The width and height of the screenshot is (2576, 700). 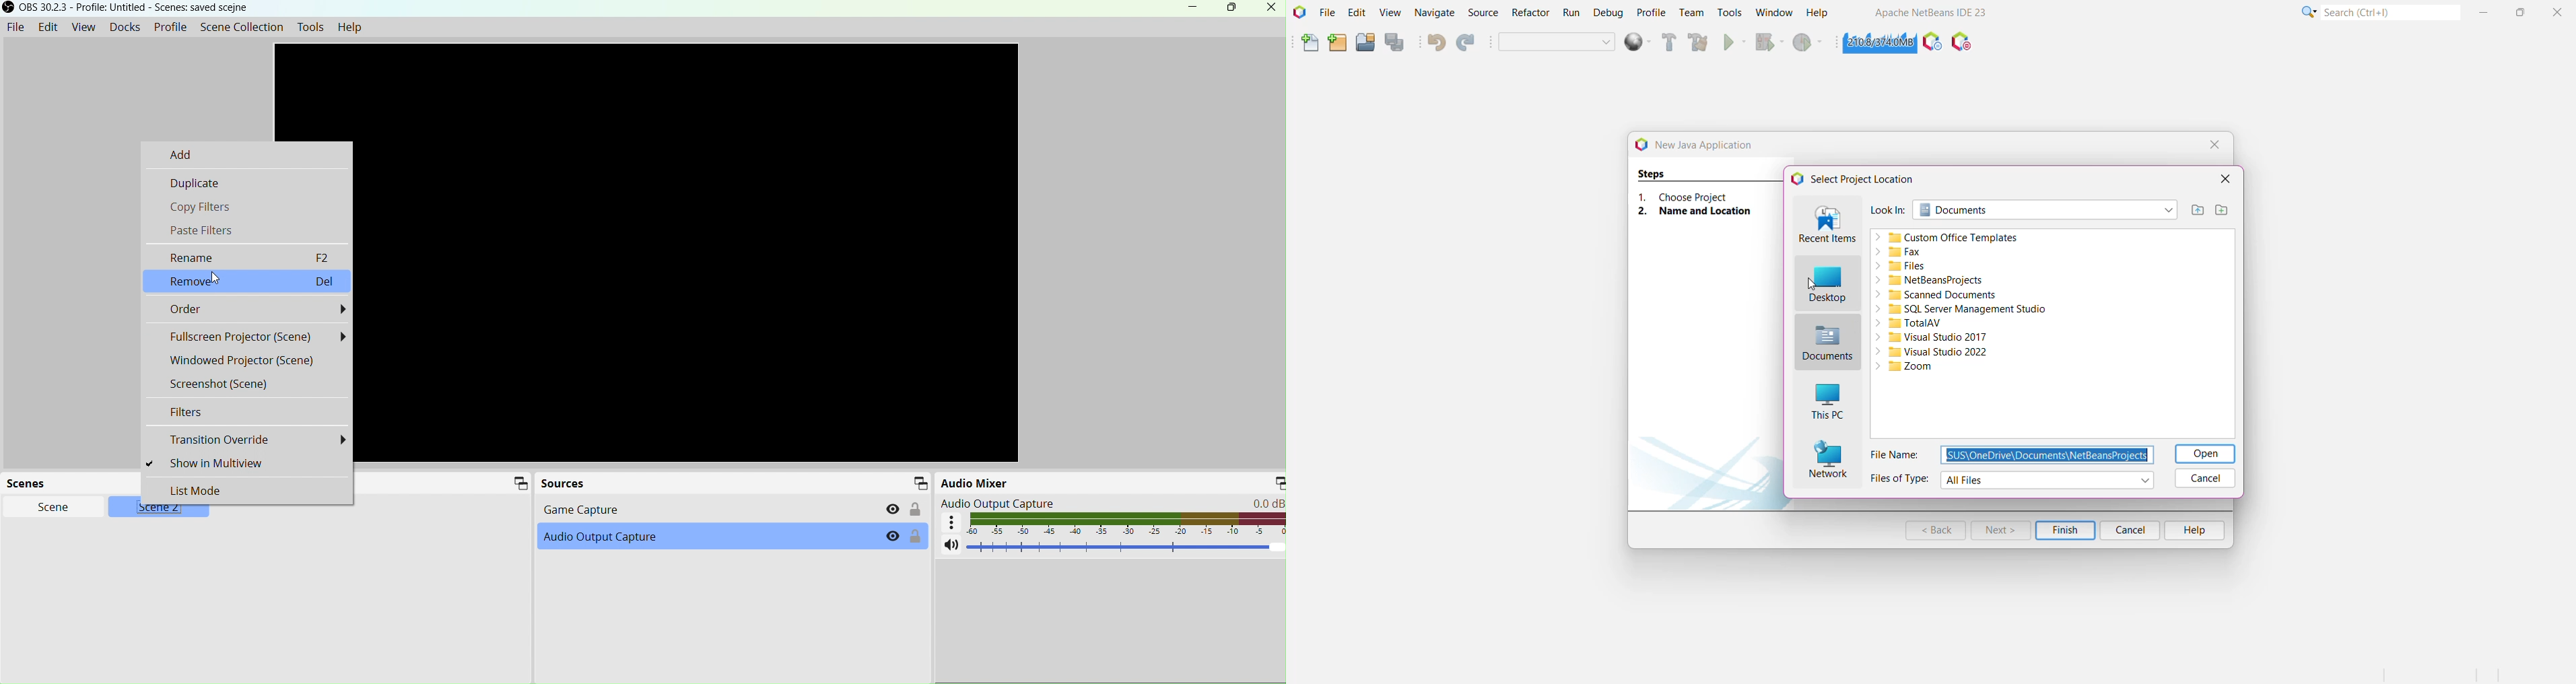 I want to click on Lock, so click(x=916, y=510).